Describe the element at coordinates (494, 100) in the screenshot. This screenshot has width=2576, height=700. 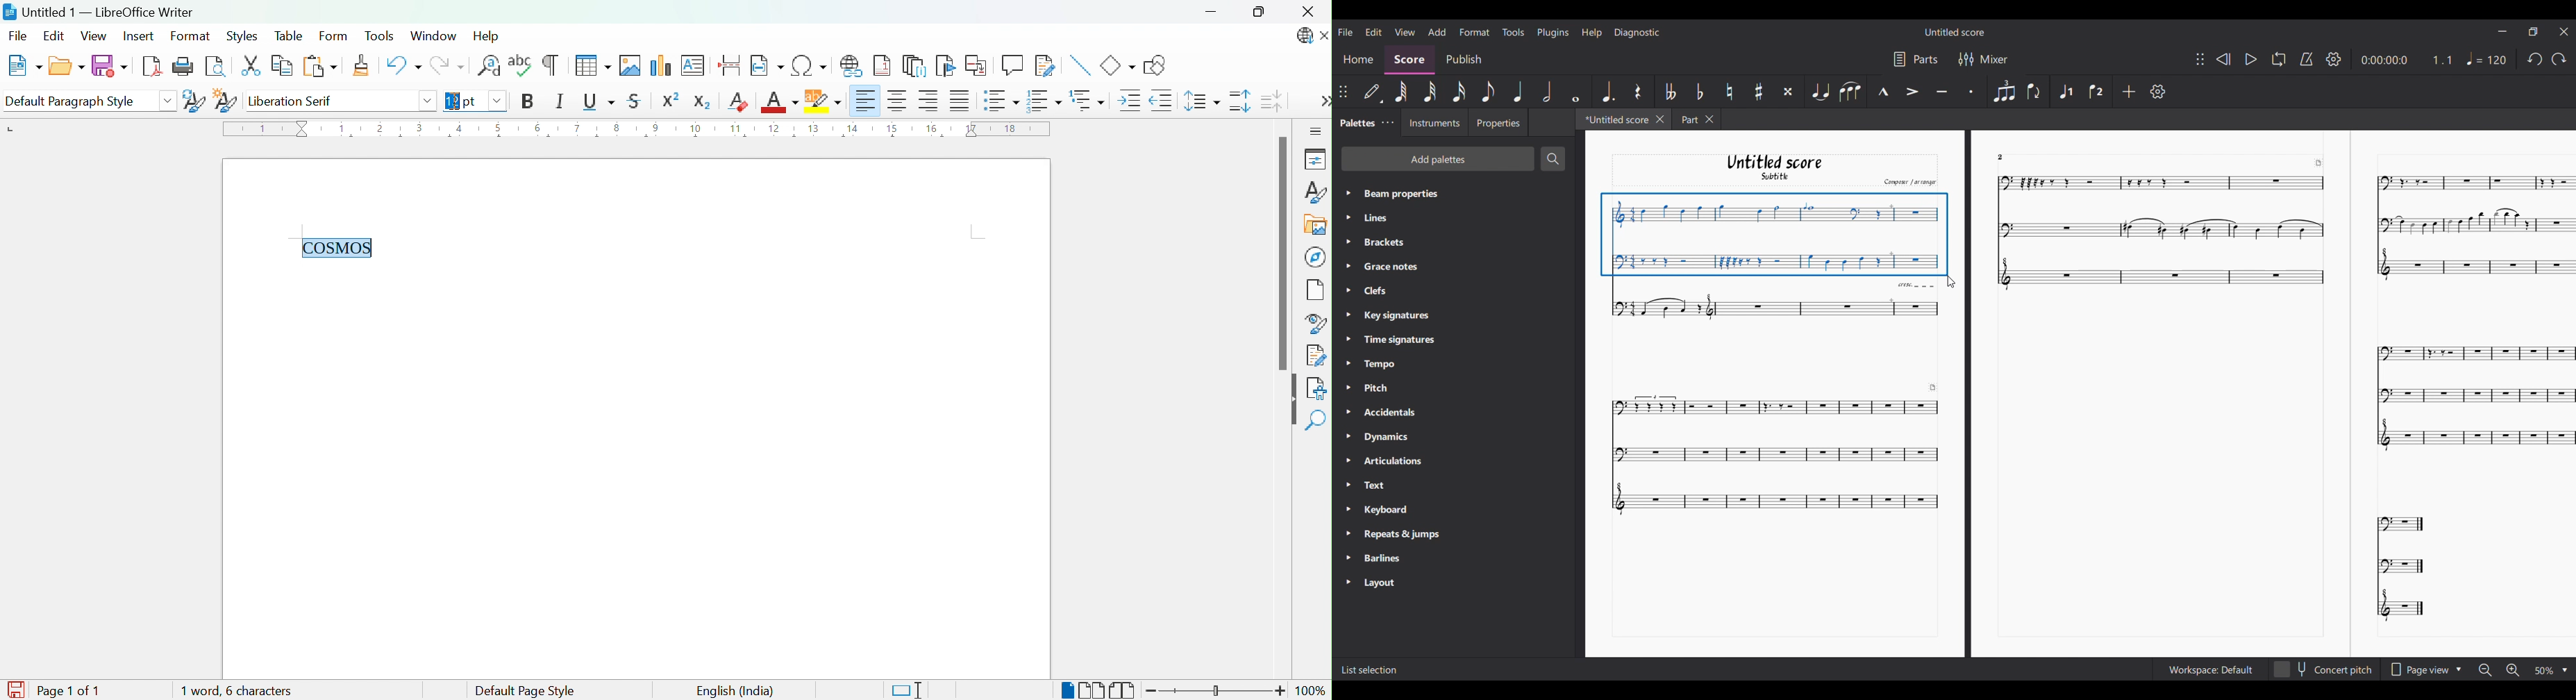
I see `Drop down` at that location.